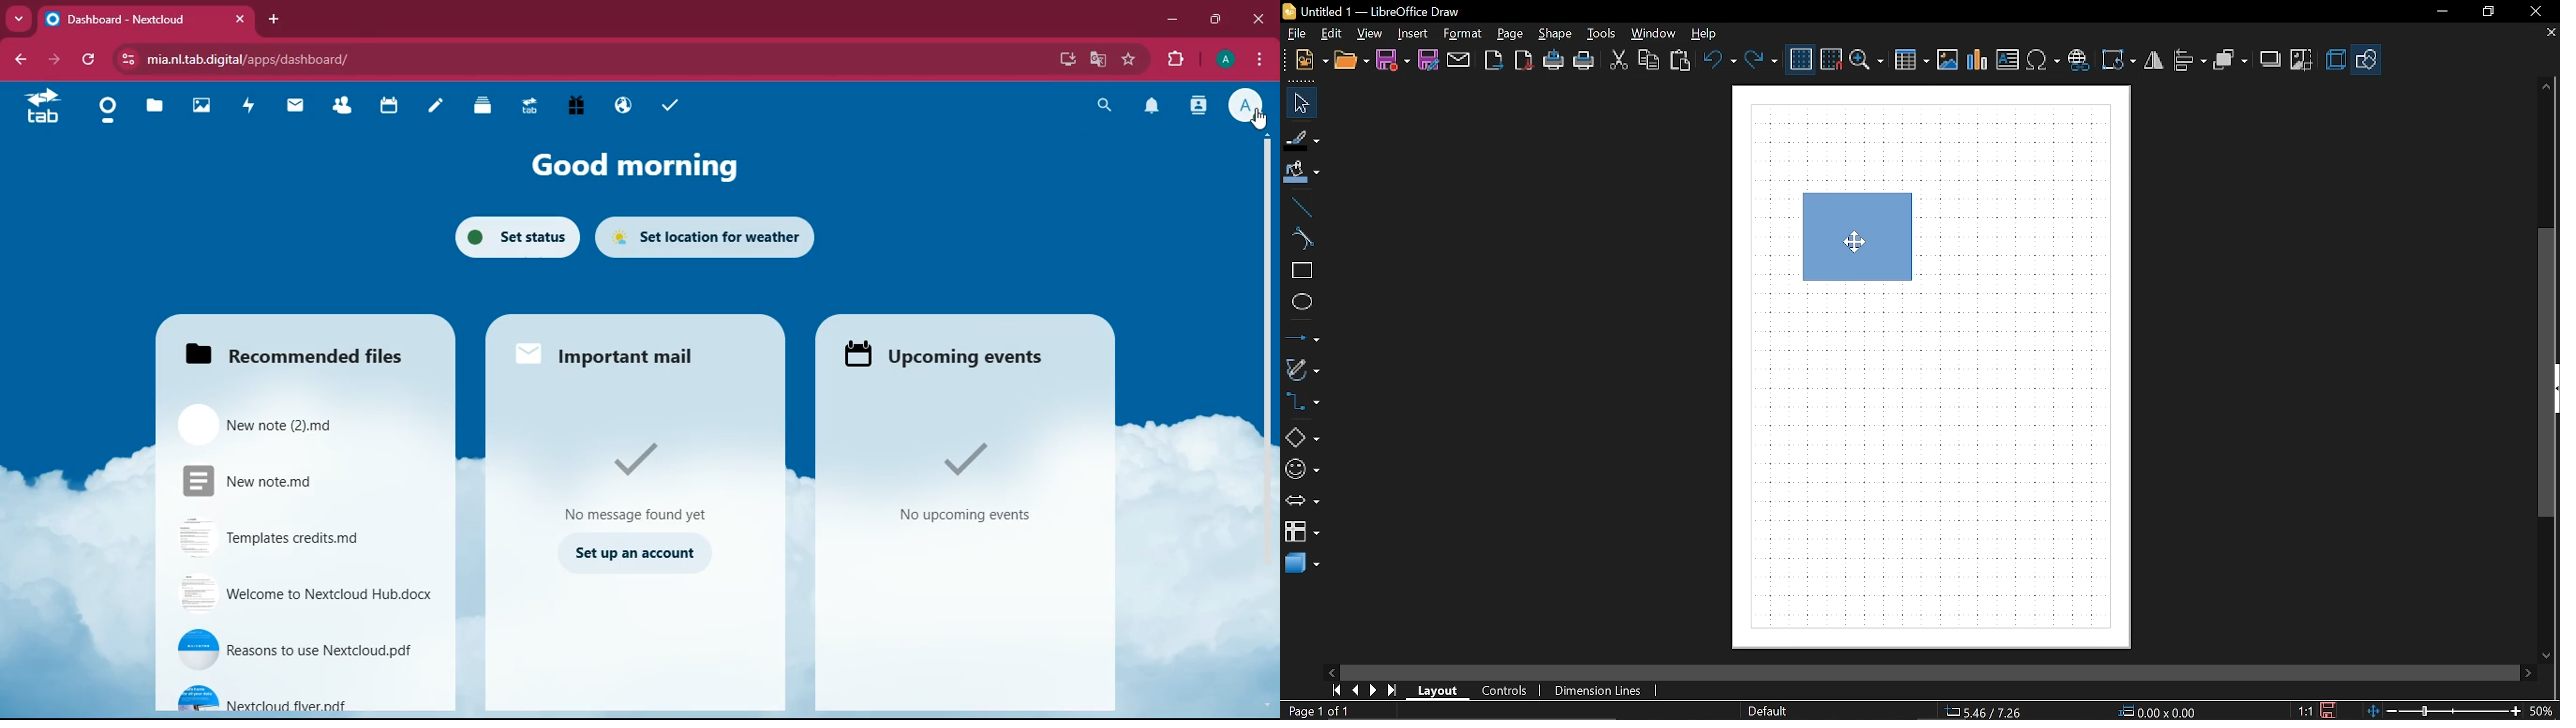 This screenshot has width=2576, height=728. What do you see at coordinates (1298, 271) in the screenshot?
I see `Rectangle` at bounding box center [1298, 271].